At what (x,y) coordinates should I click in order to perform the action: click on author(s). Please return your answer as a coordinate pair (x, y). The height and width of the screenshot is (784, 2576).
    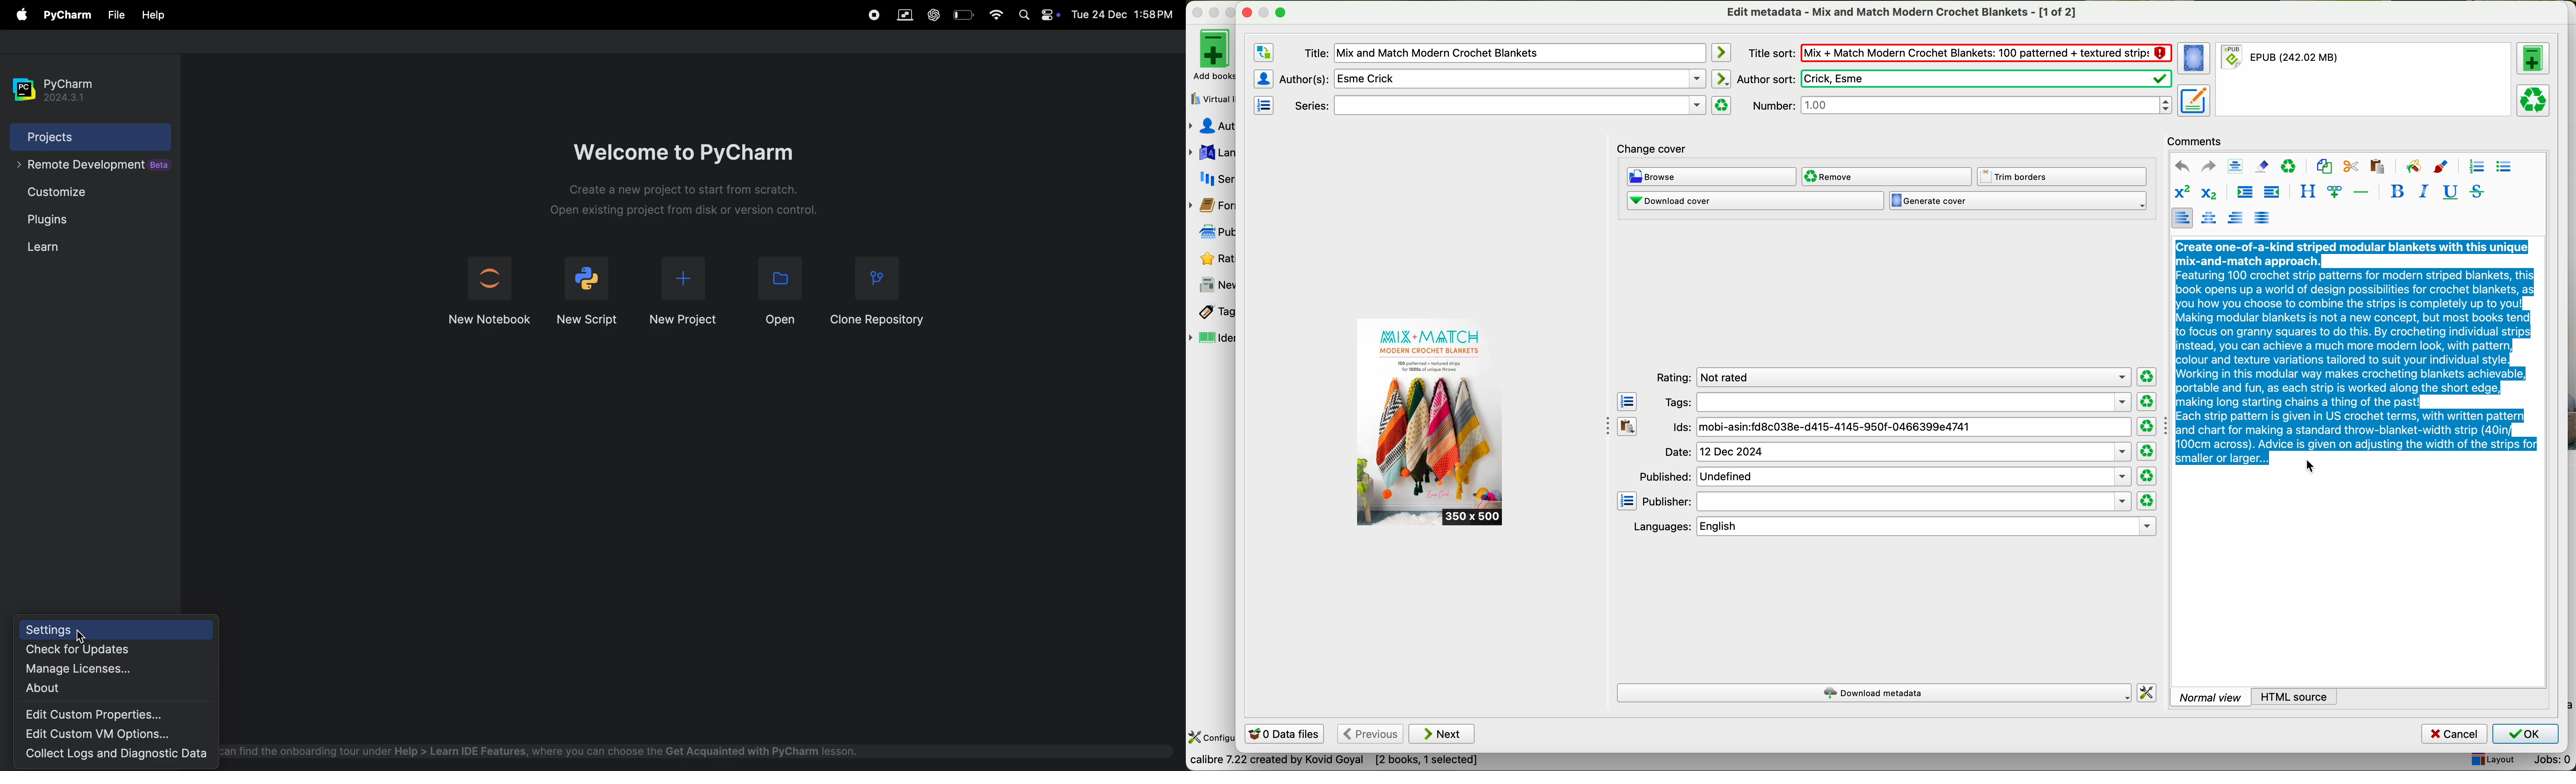
    Looking at the image, I should click on (1492, 78).